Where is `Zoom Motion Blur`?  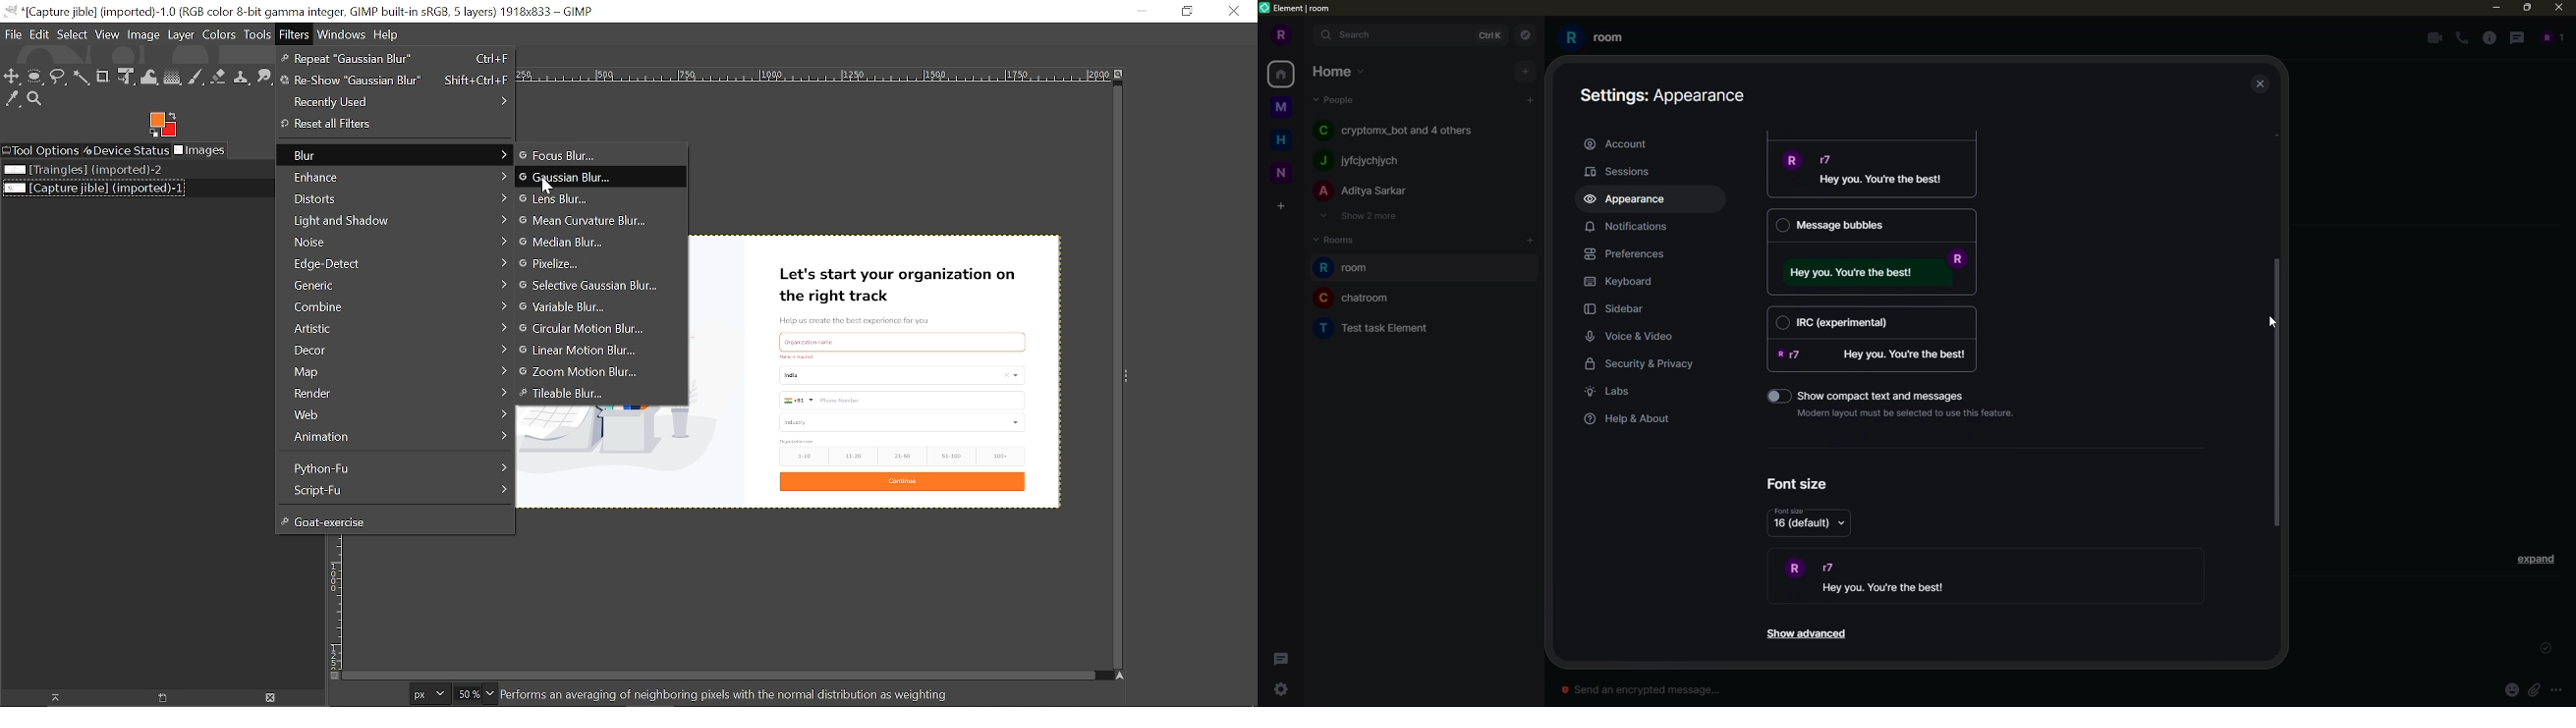
Zoom Motion Blur is located at coordinates (593, 372).